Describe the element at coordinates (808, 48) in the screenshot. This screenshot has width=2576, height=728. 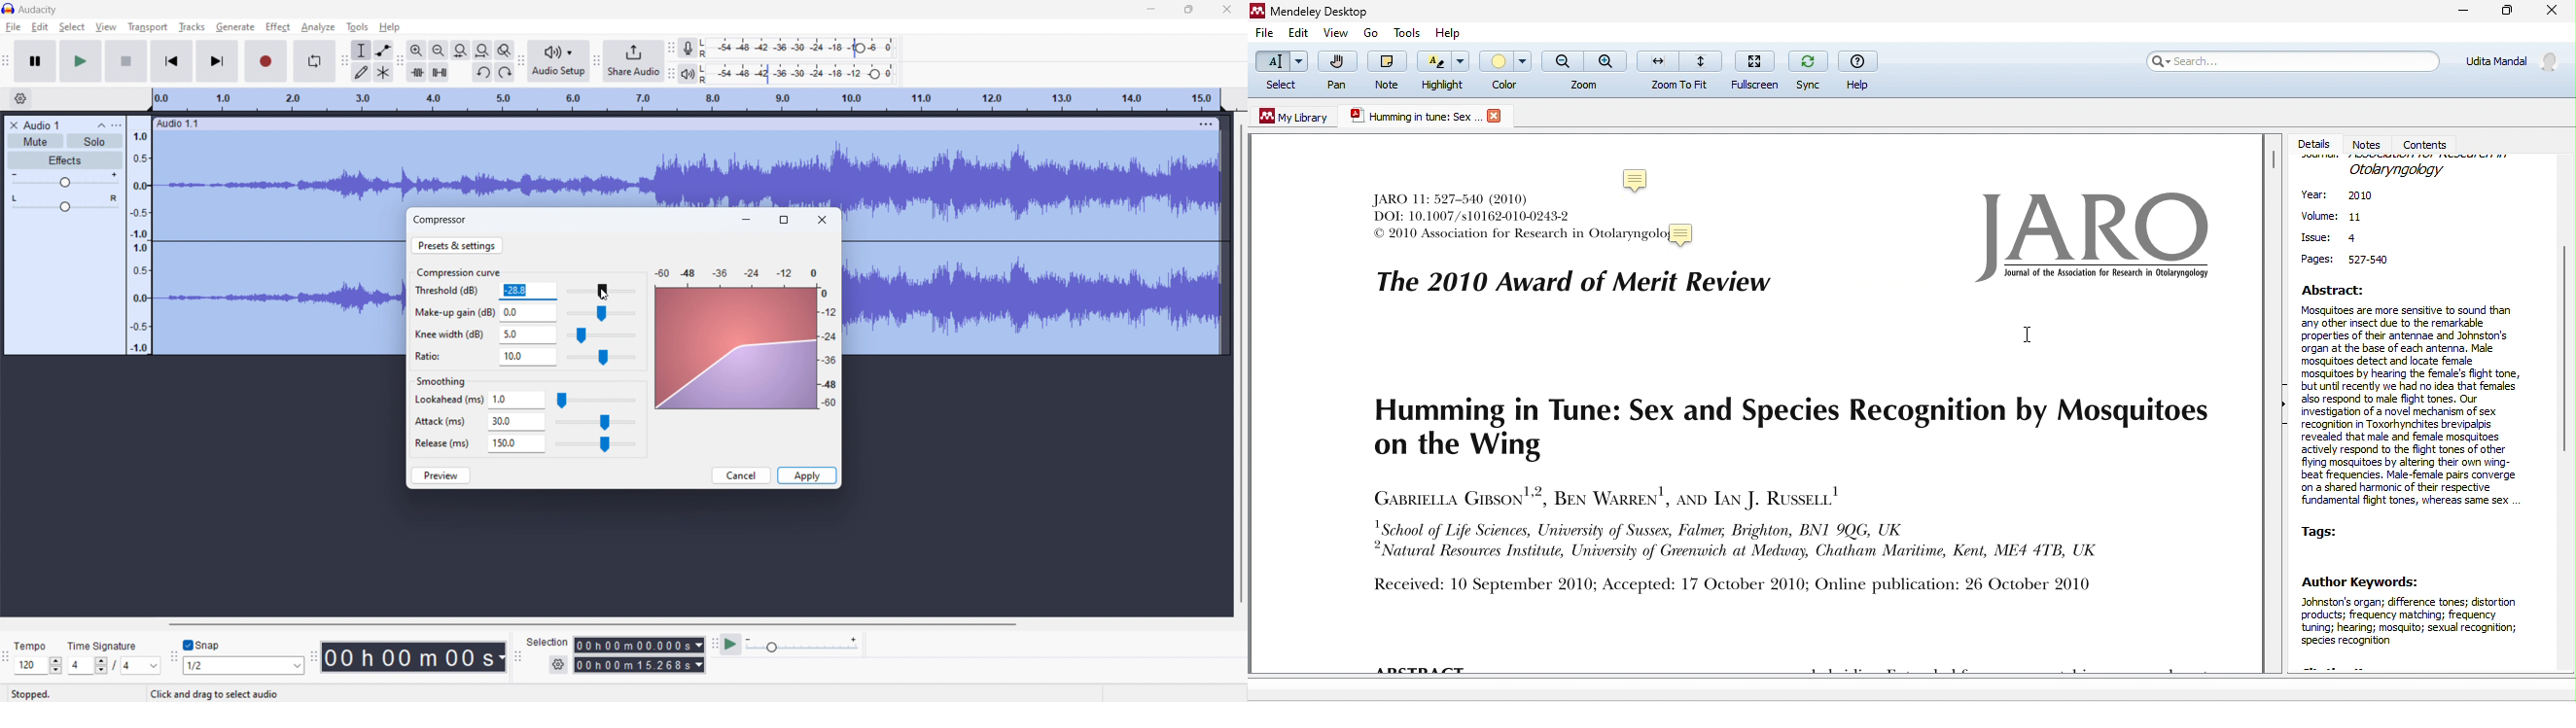
I see `record level` at that location.